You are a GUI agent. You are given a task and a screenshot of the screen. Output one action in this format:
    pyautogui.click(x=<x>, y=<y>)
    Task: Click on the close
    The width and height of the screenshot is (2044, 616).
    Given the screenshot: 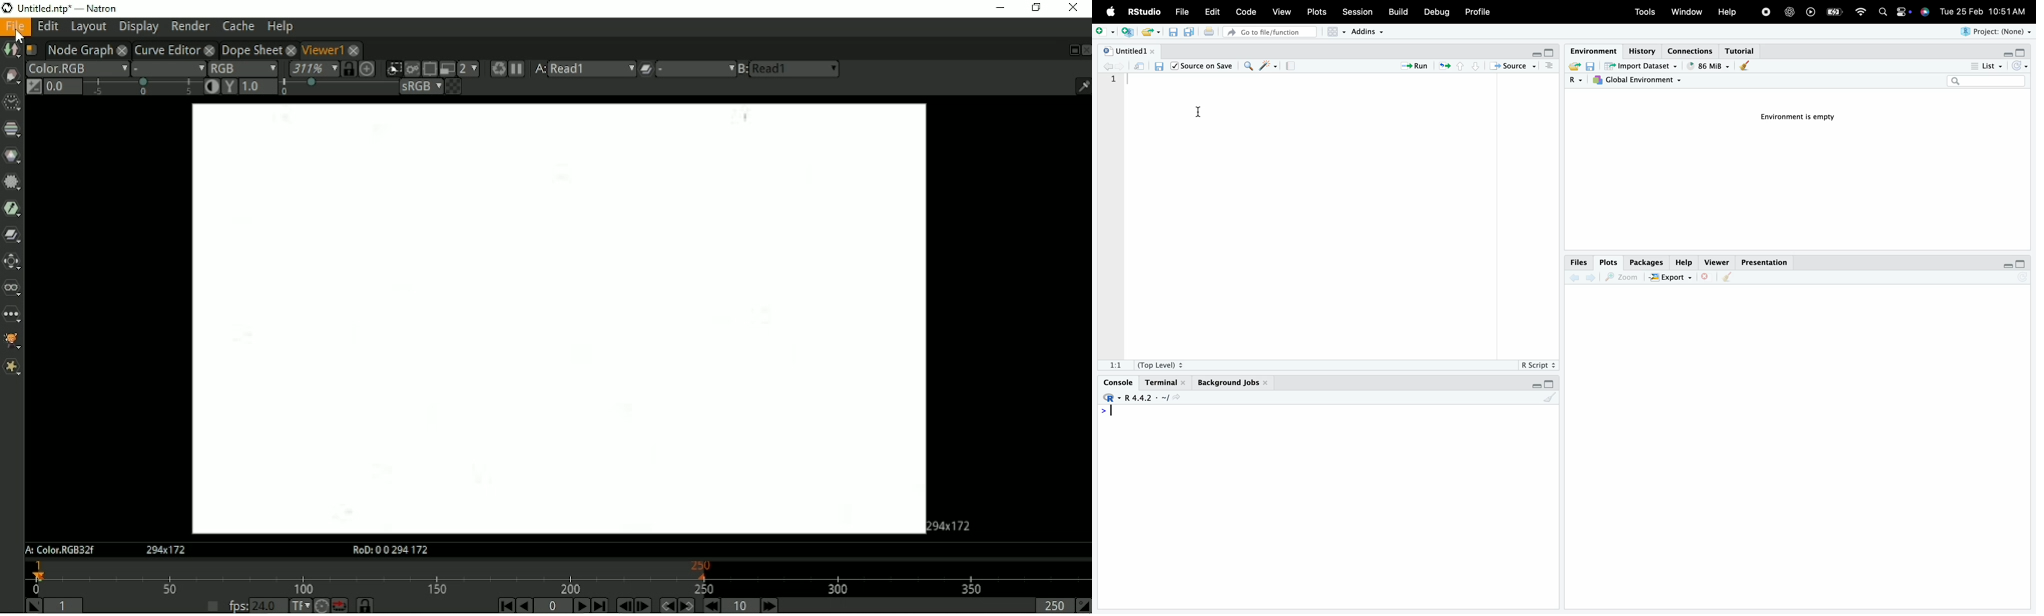 What is the action you would take?
    pyautogui.click(x=355, y=51)
    